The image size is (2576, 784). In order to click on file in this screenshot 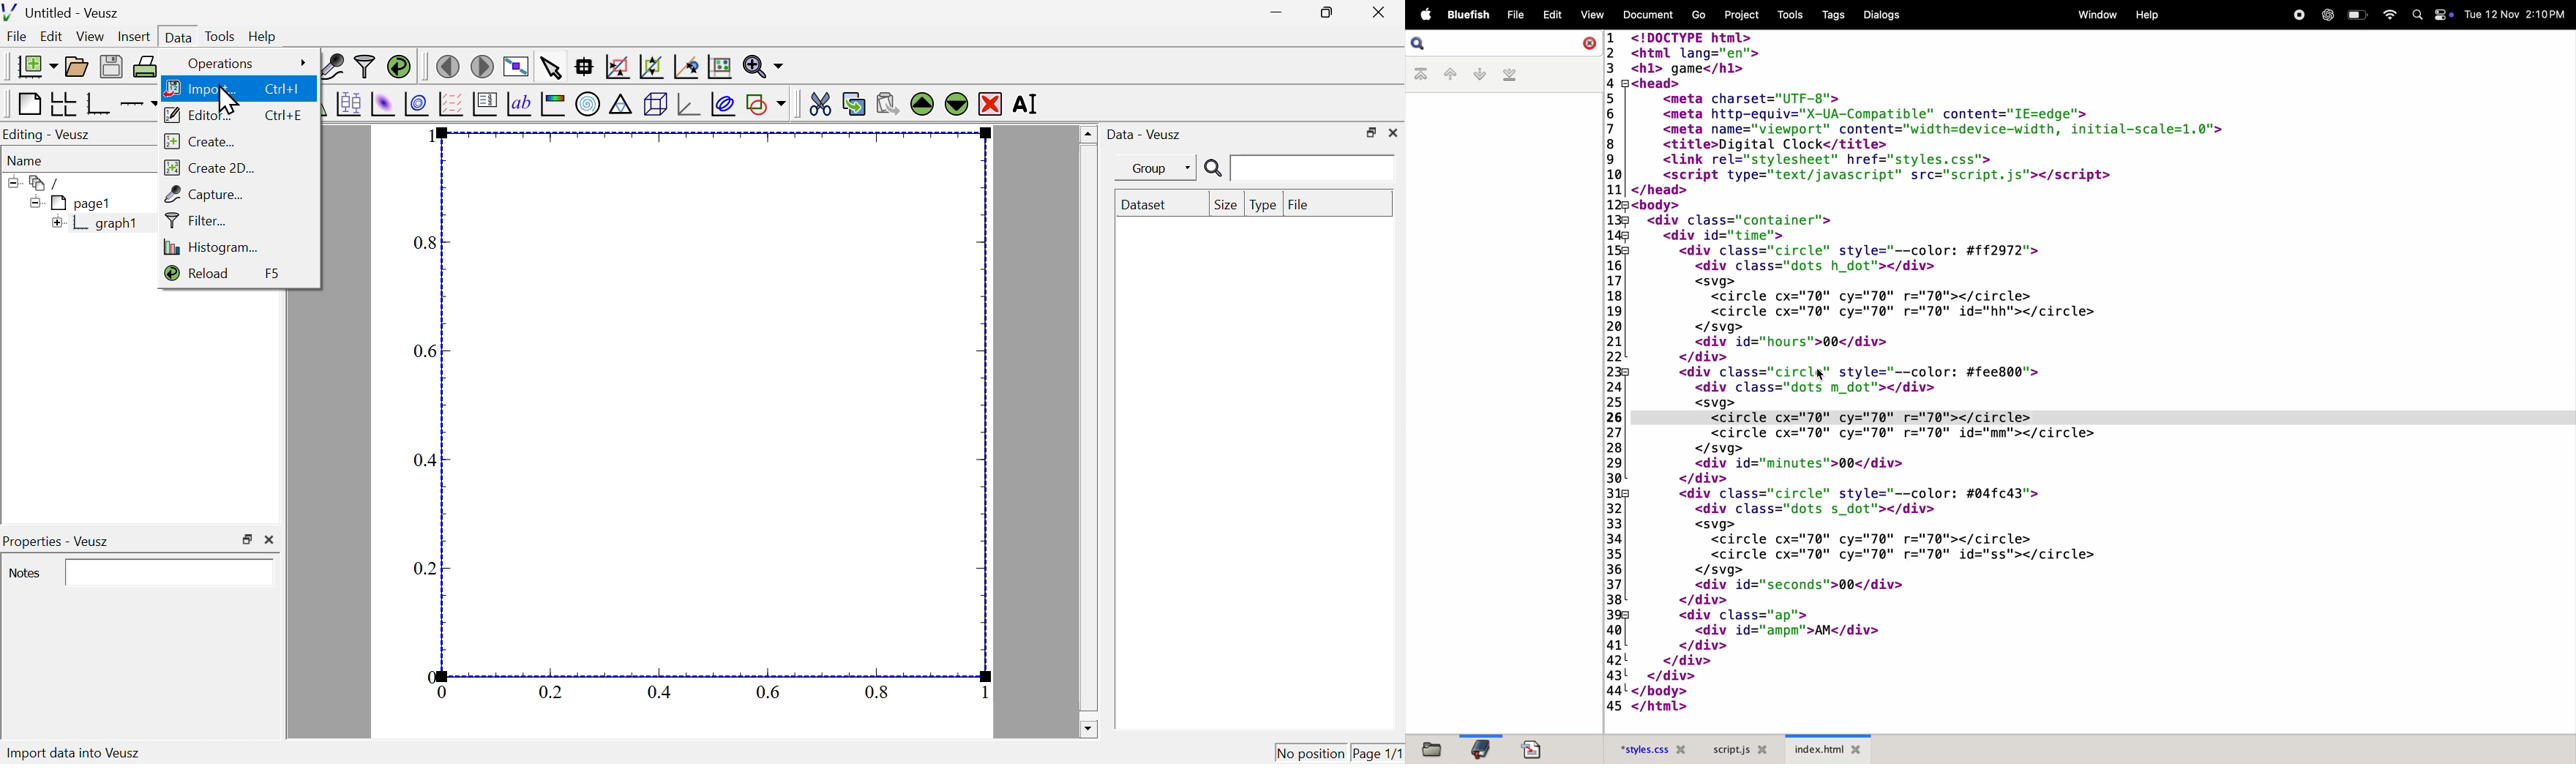, I will do `click(18, 38)`.